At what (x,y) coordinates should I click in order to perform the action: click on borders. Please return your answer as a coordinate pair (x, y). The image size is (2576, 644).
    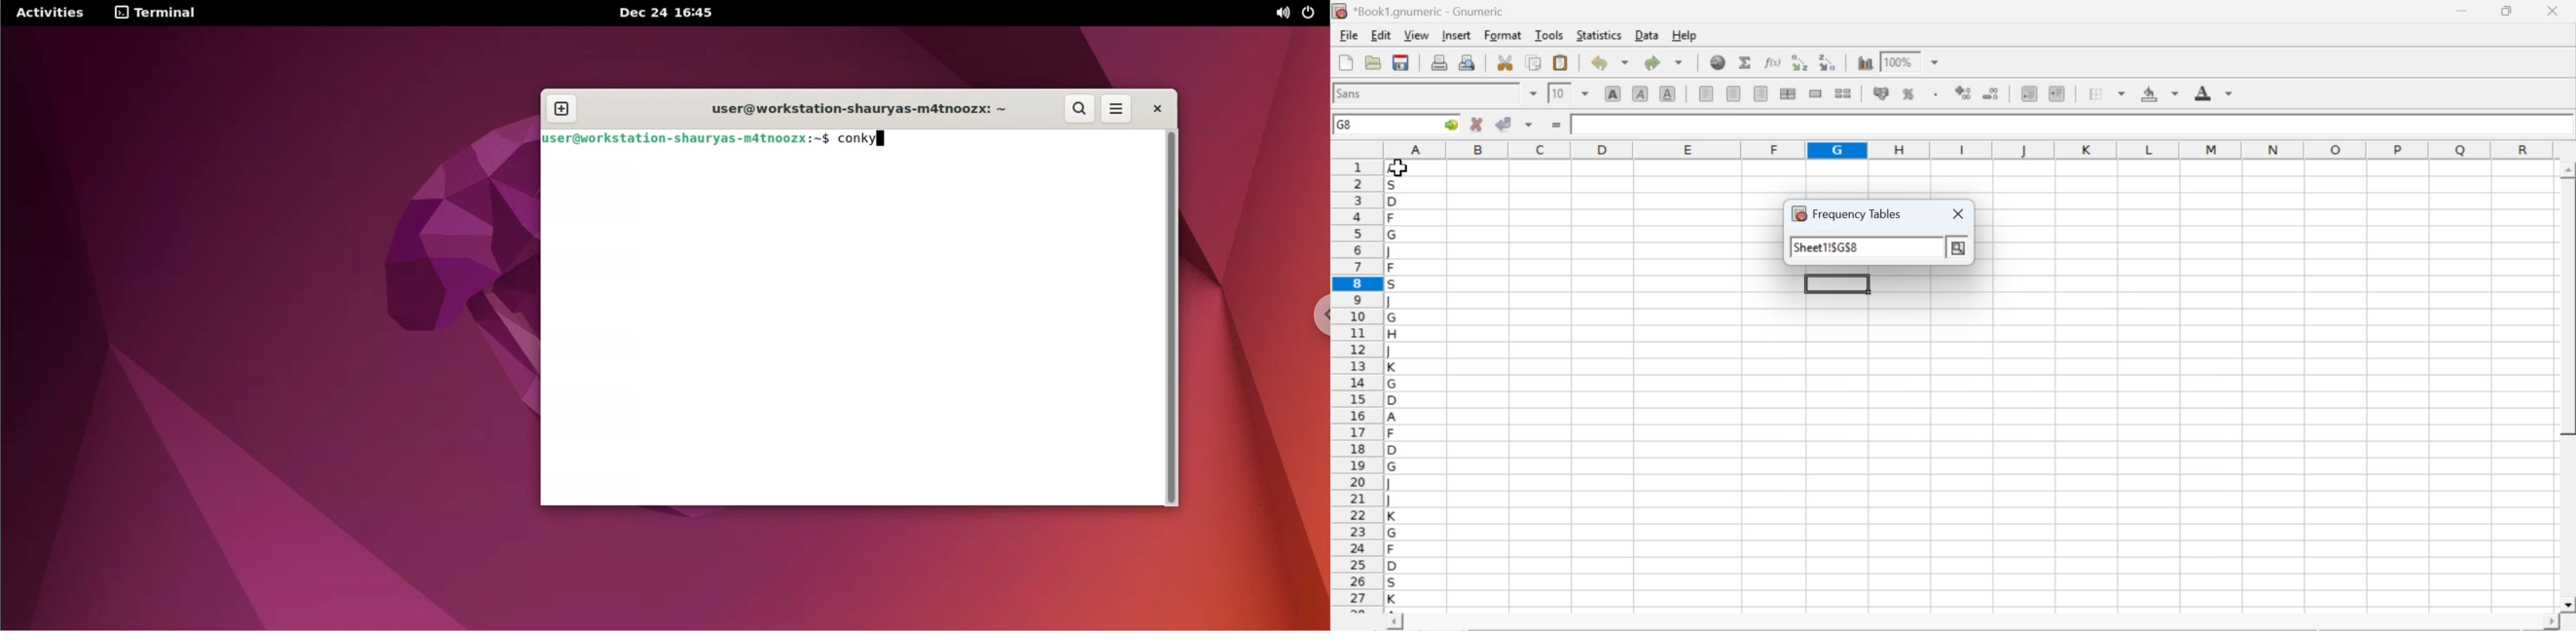
    Looking at the image, I should click on (2108, 93).